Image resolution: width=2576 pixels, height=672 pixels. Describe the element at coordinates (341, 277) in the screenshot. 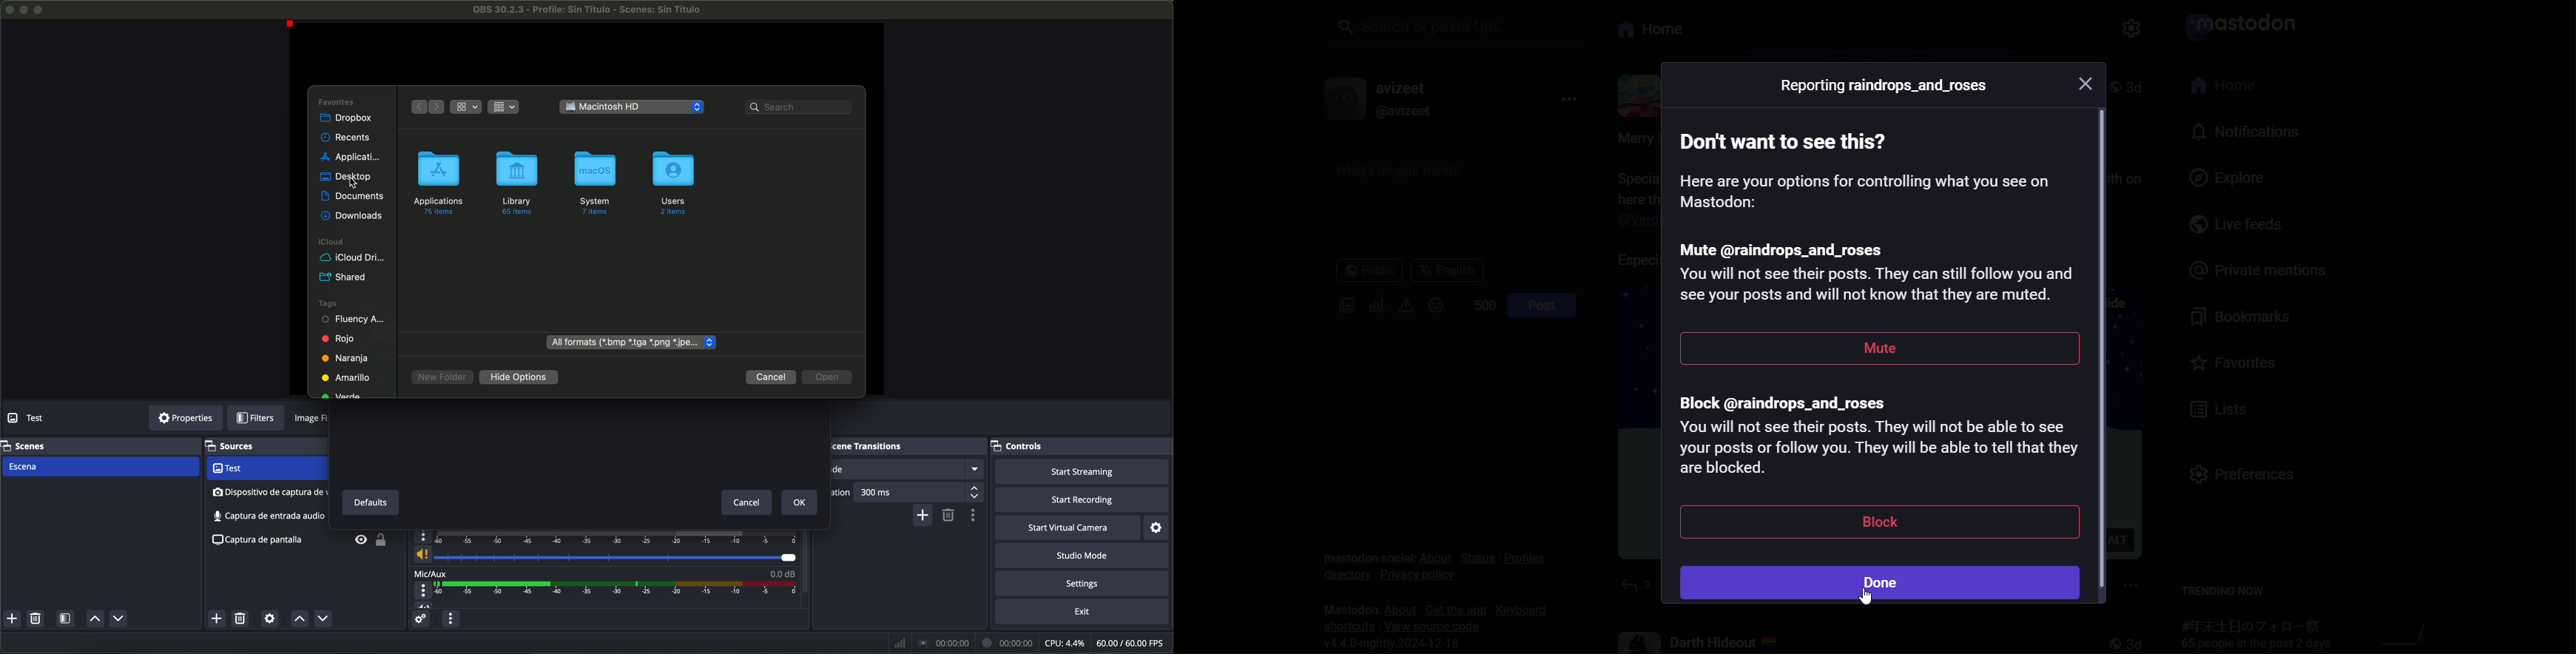

I see `shared` at that location.